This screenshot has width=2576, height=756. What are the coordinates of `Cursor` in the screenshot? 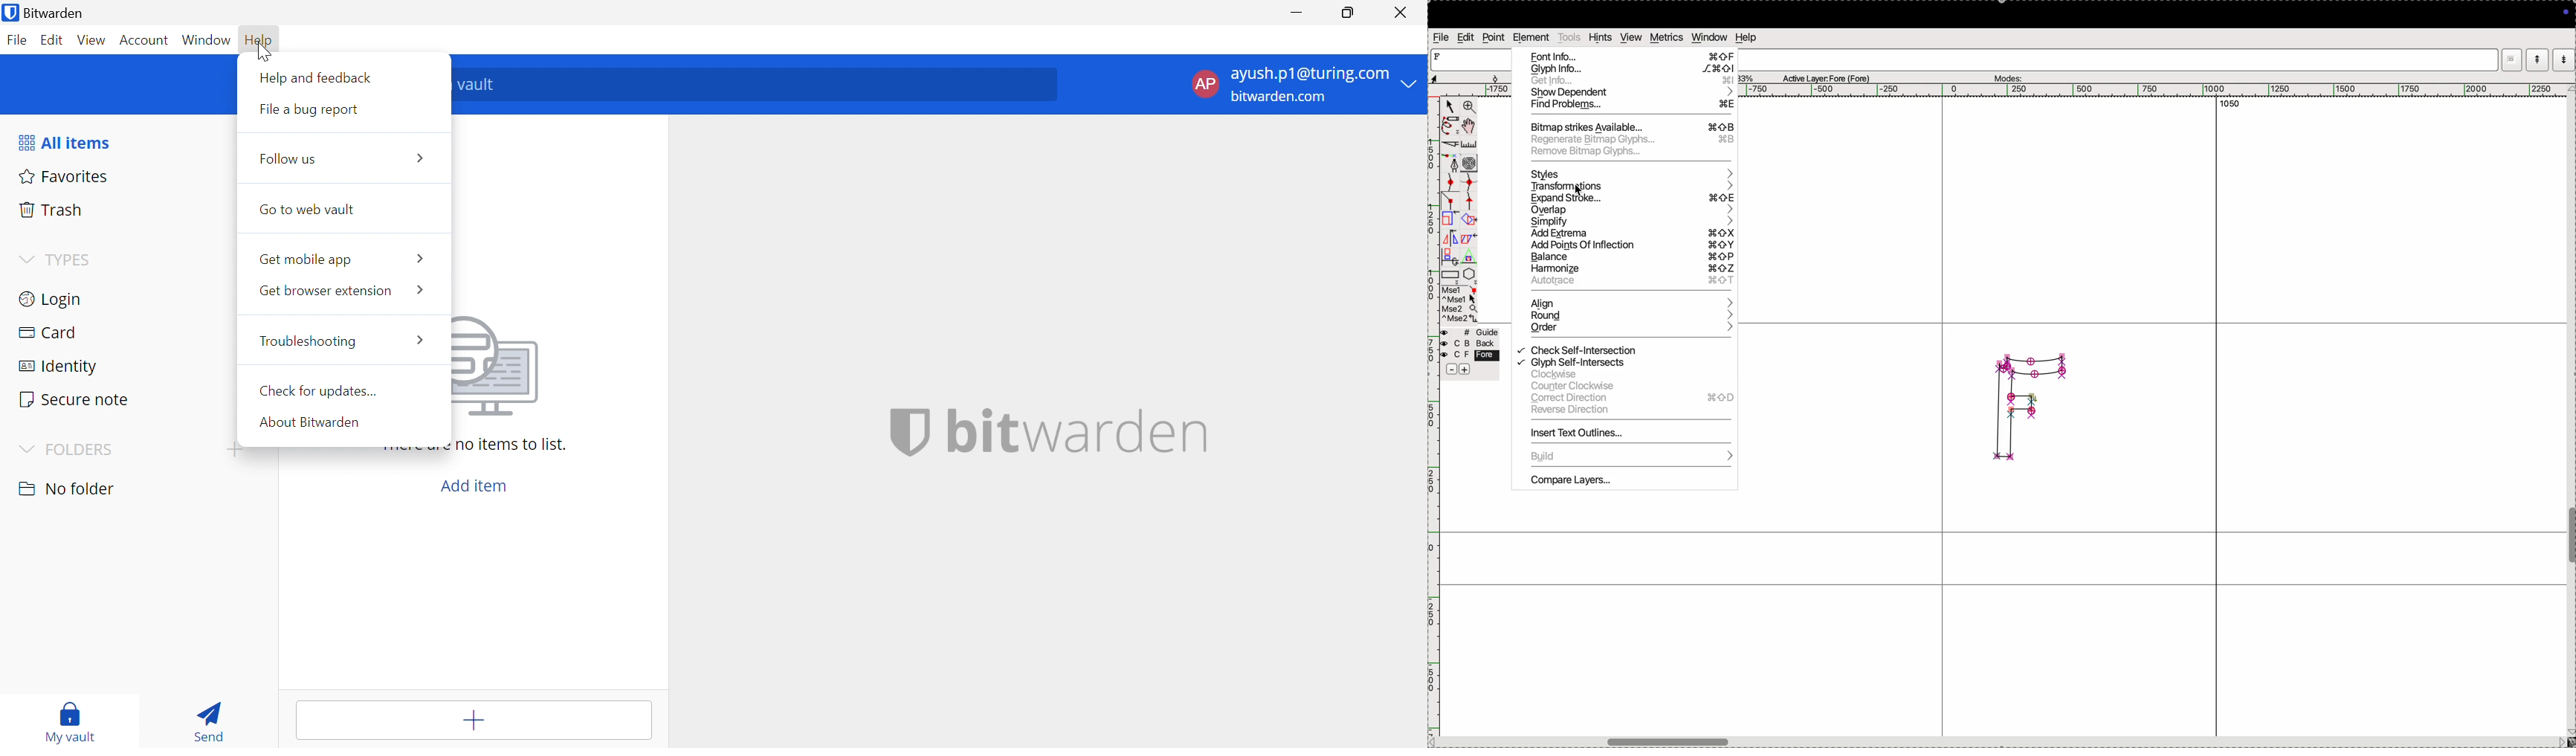 It's located at (266, 54).